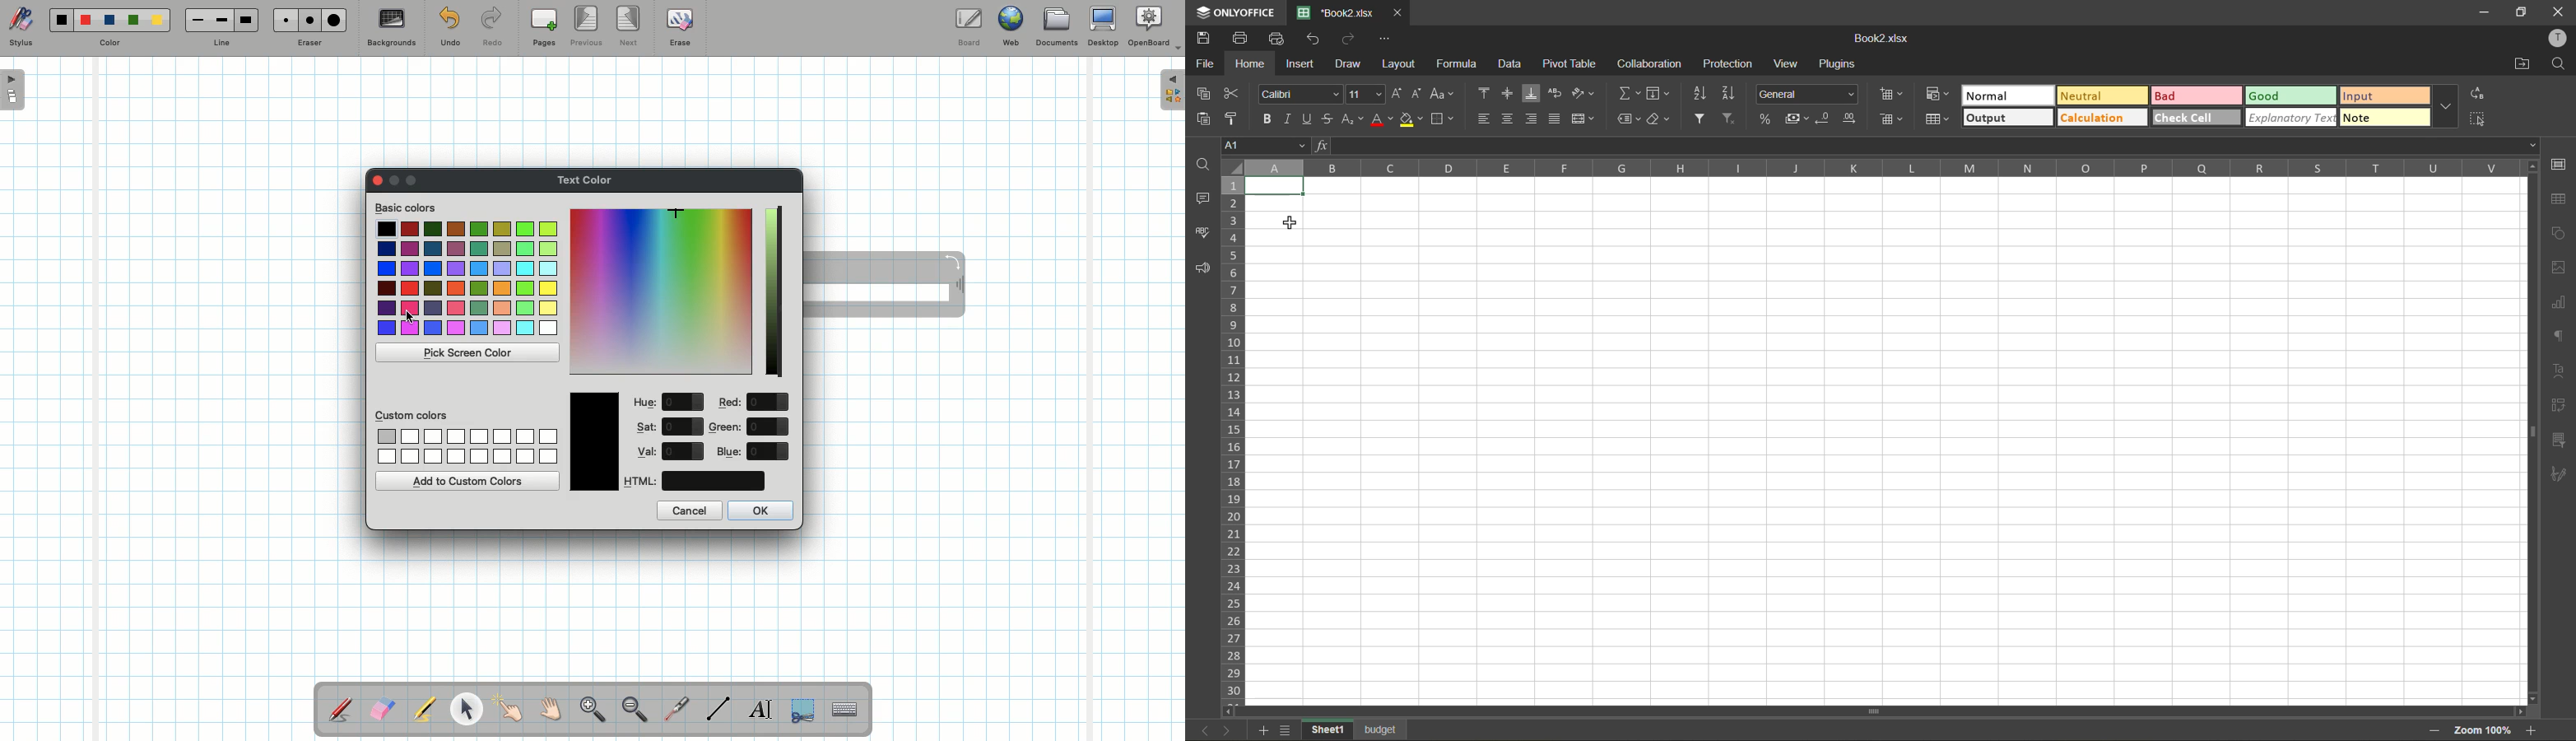 This screenshot has width=2576, height=756. What do you see at coordinates (21, 27) in the screenshot?
I see `Stylus` at bounding box center [21, 27].